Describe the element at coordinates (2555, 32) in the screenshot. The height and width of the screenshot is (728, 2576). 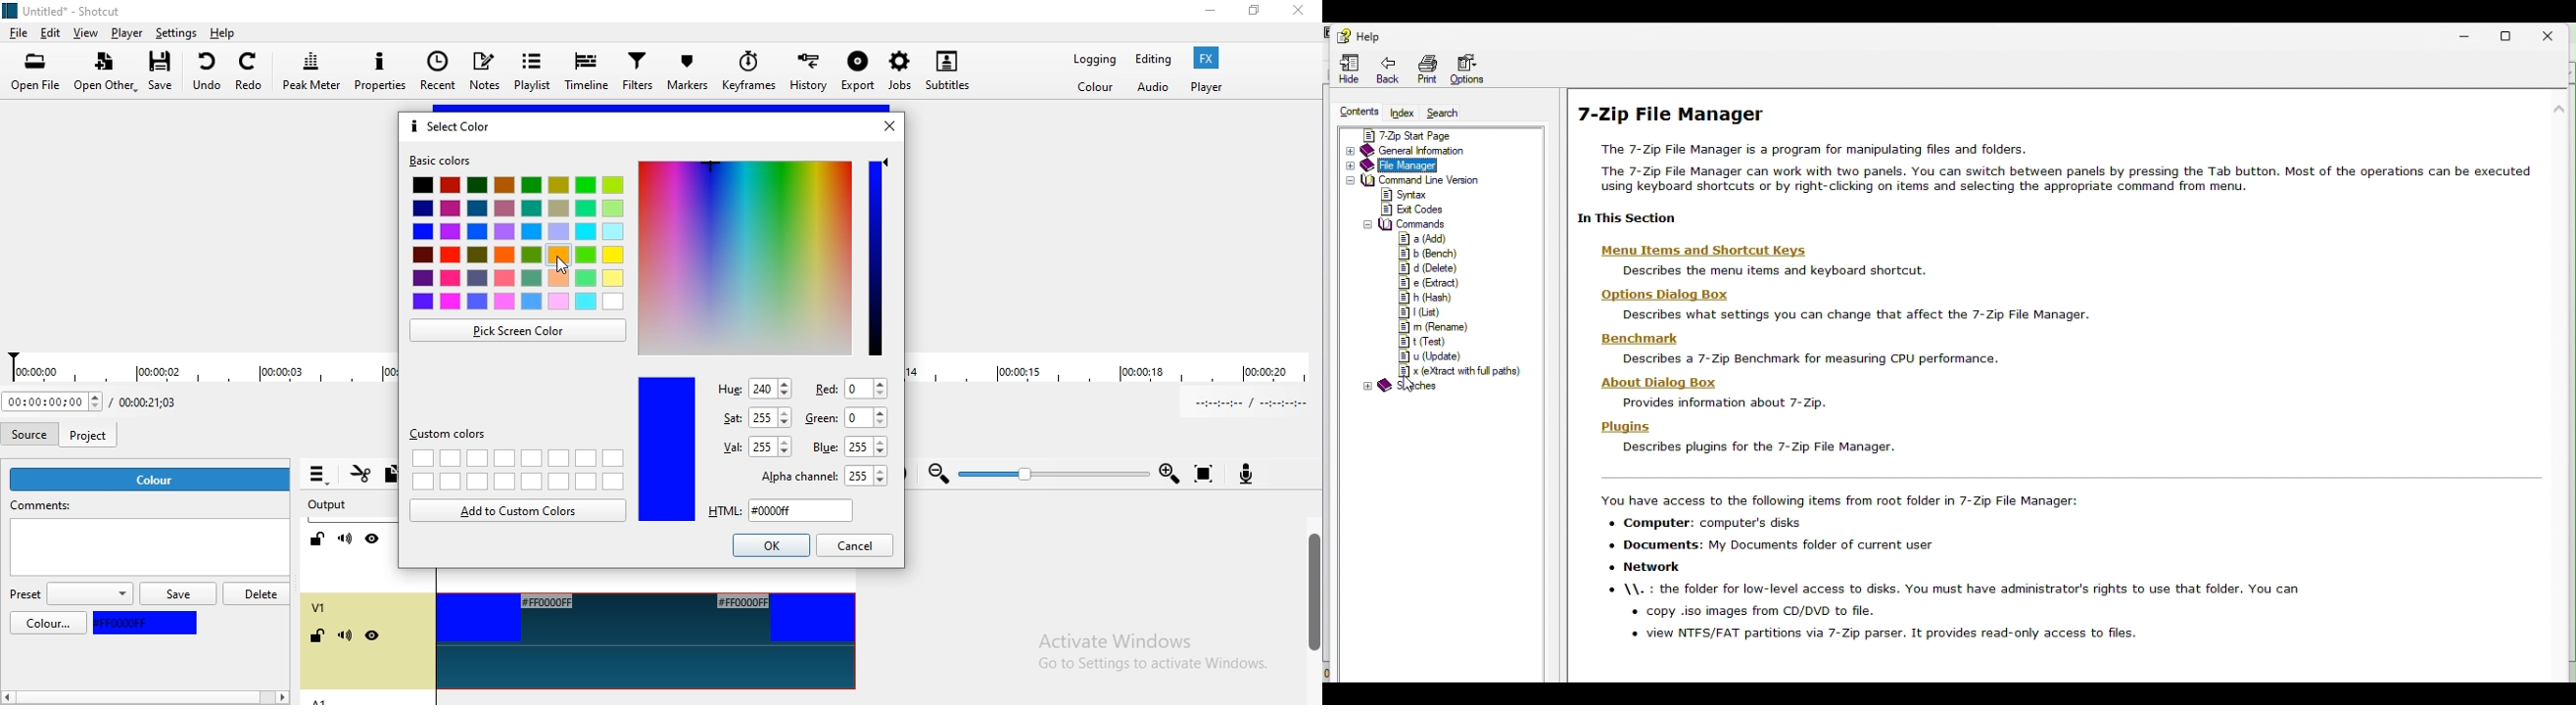
I see `Close` at that location.